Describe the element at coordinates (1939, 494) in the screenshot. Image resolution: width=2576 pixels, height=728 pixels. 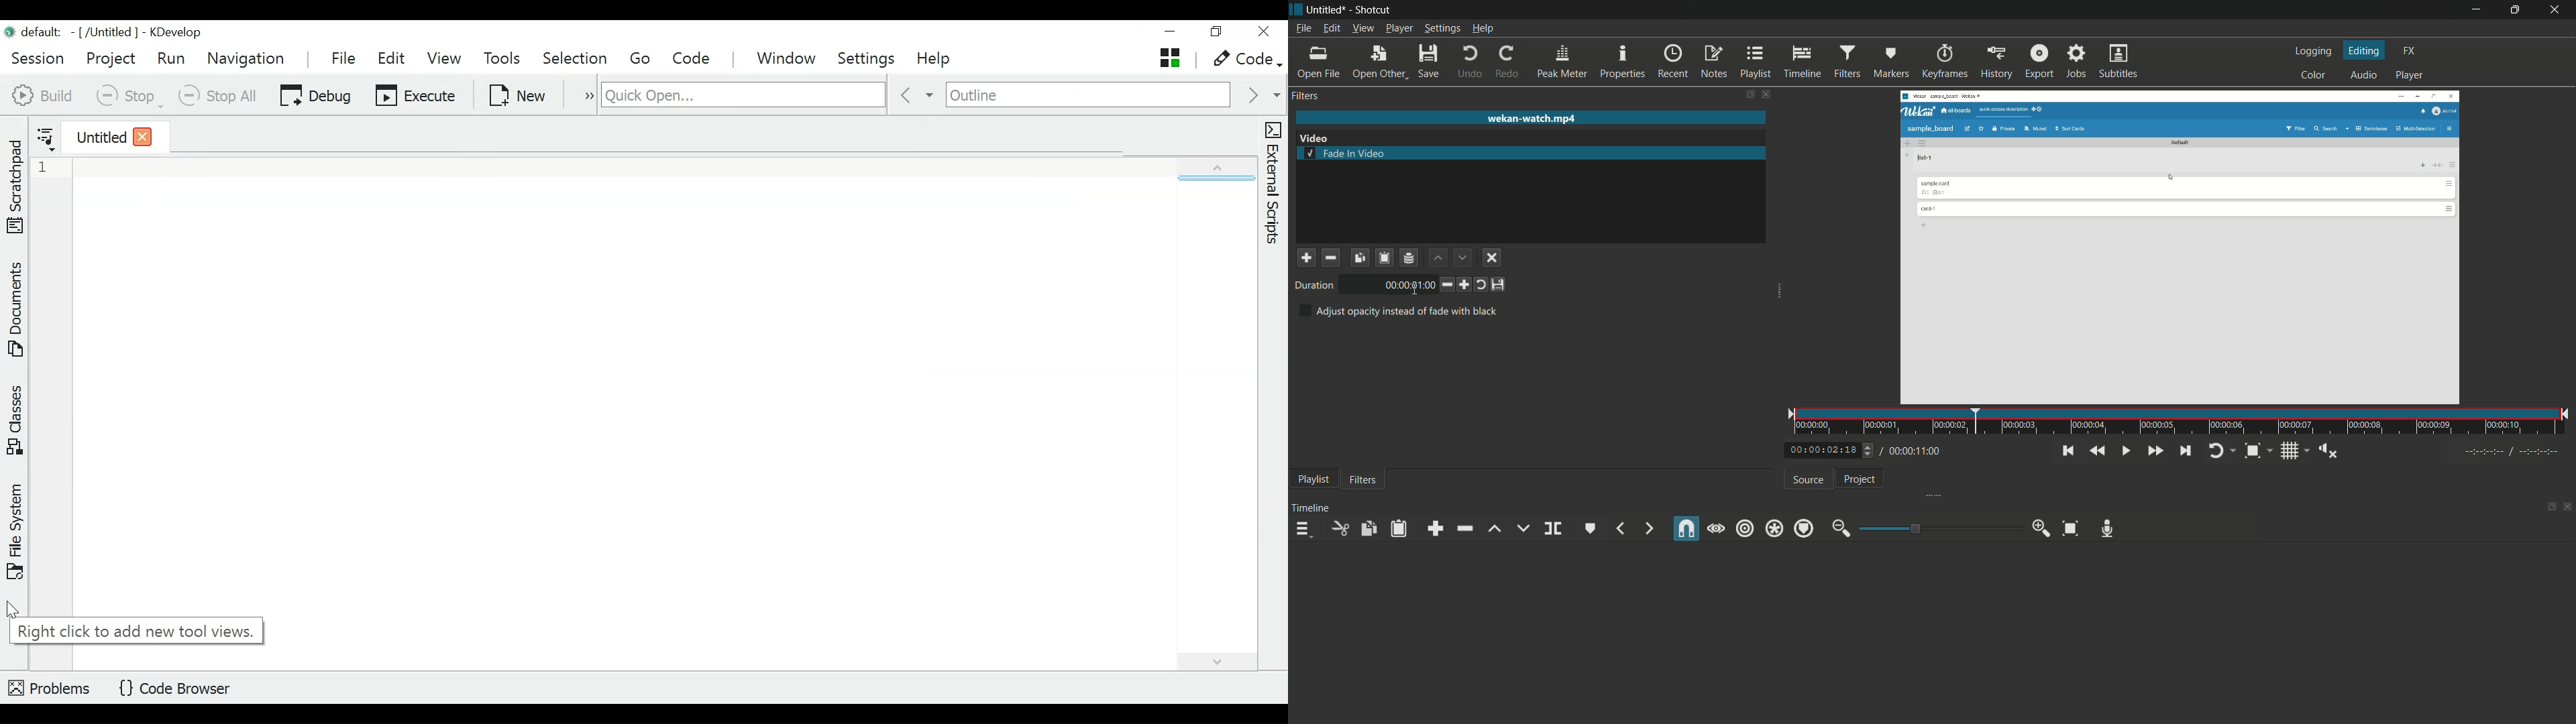
I see `expand` at that location.